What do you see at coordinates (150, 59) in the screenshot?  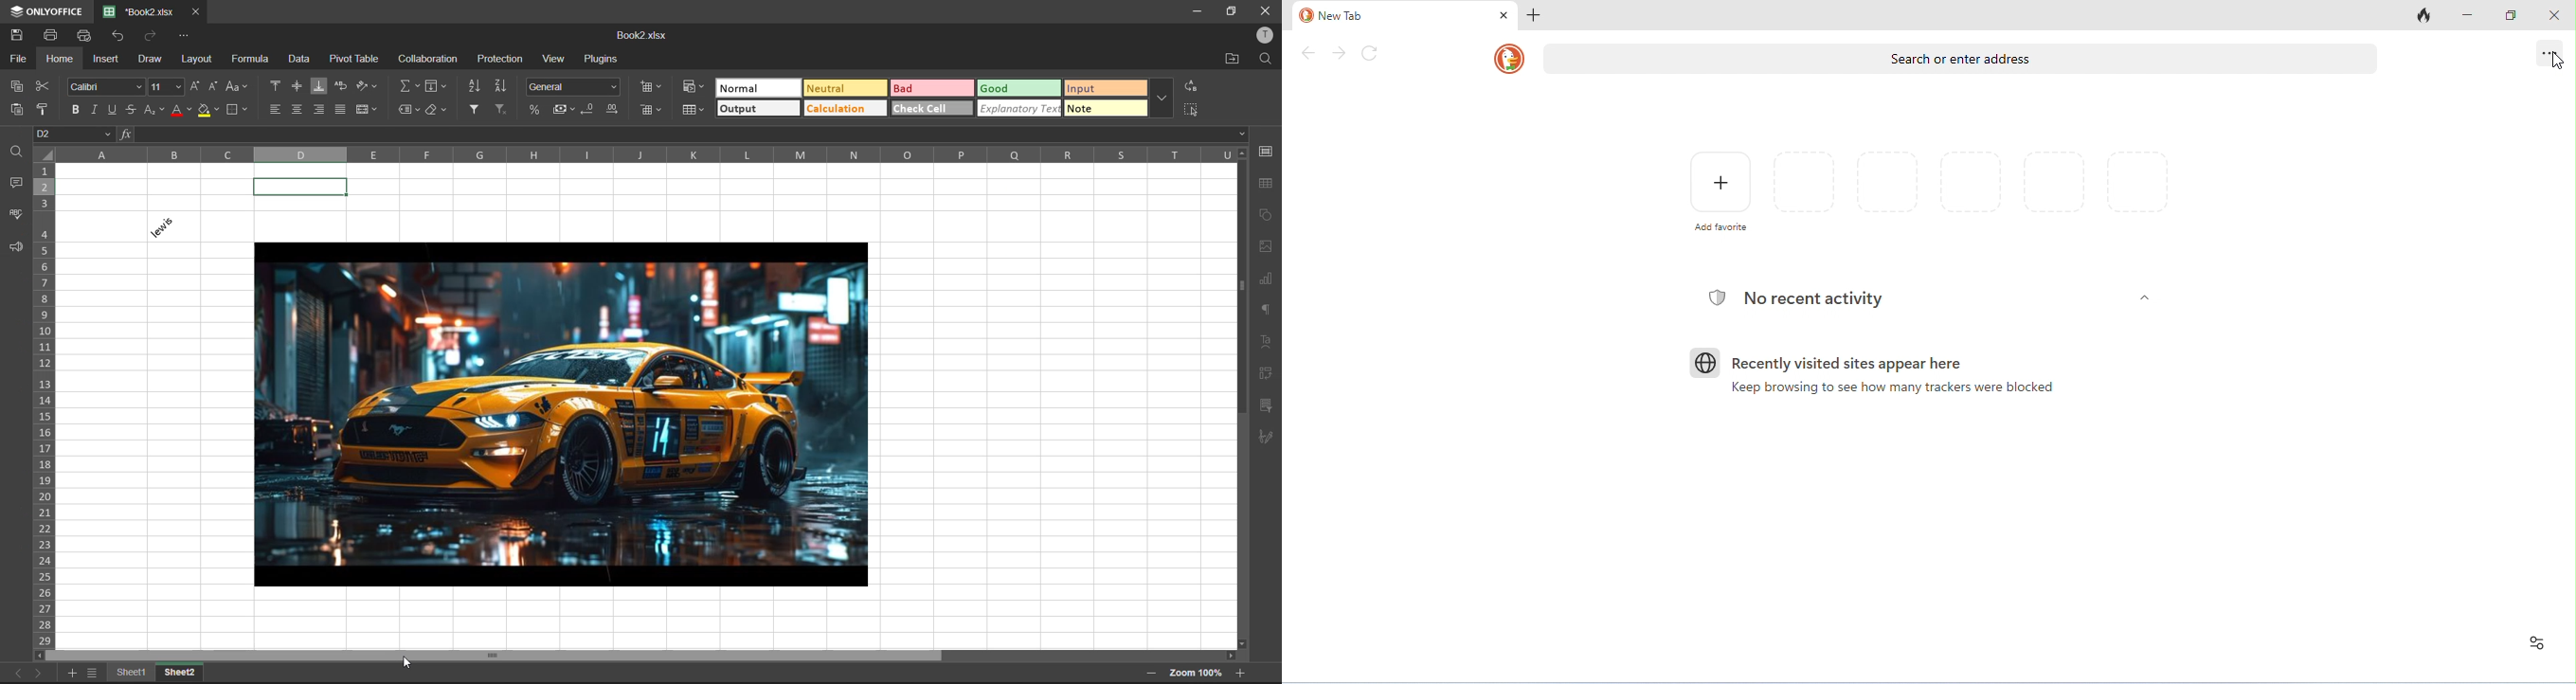 I see `draw` at bounding box center [150, 59].